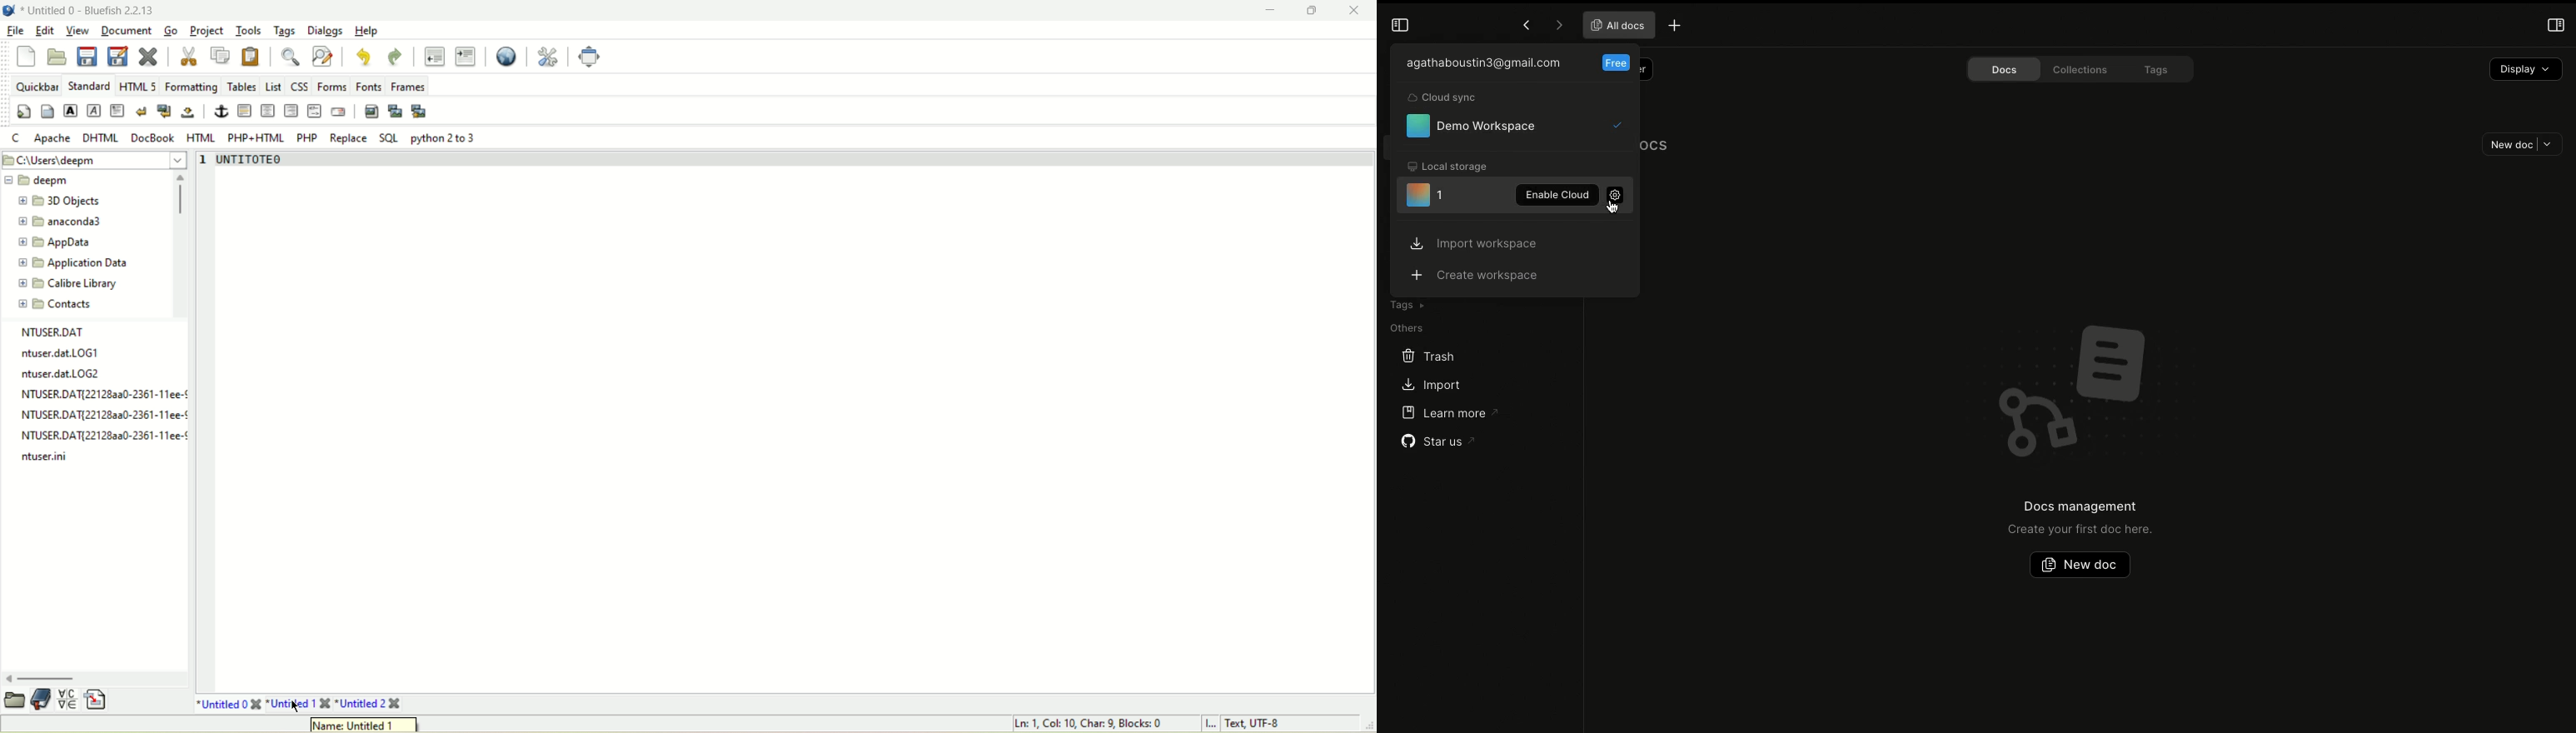  I want to click on Fonts , so click(367, 84).